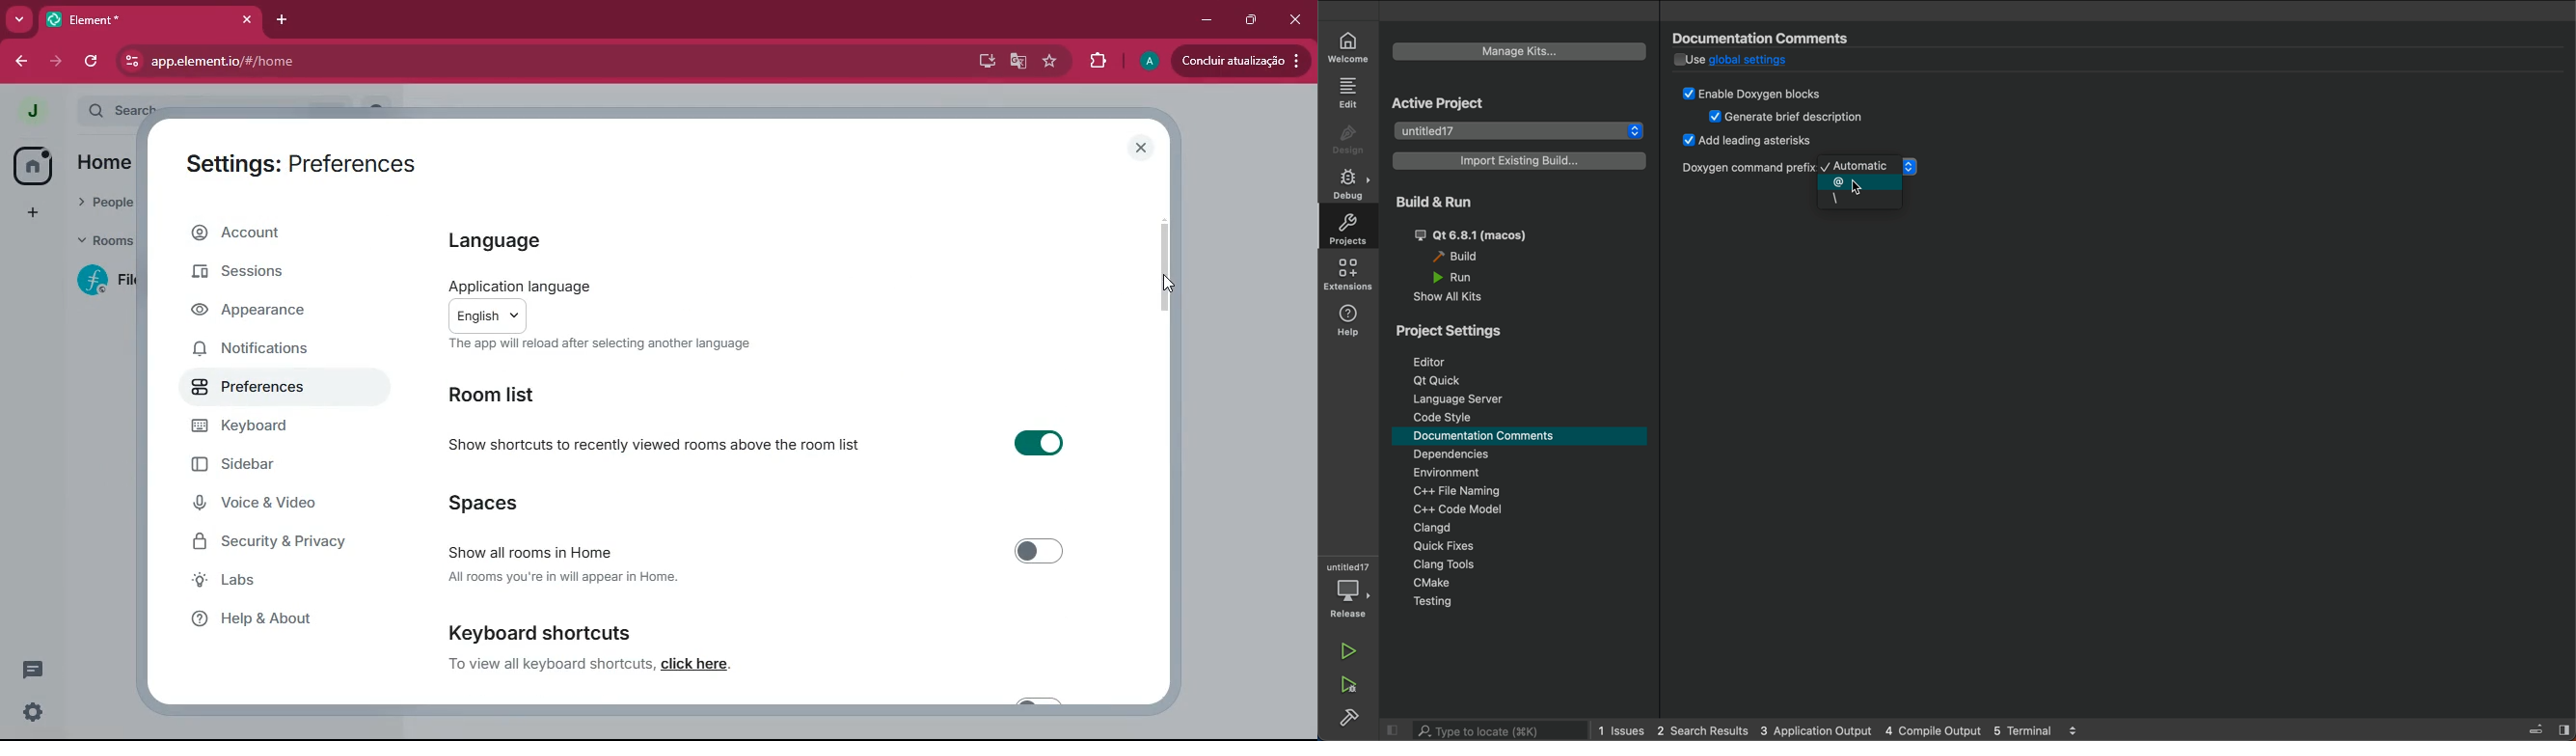 The width and height of the screenshot is (2576, 756). What do you see at coordinates (1521, 203) in the screenshot?
I see `build and run` at bounding box center [1521, 203].